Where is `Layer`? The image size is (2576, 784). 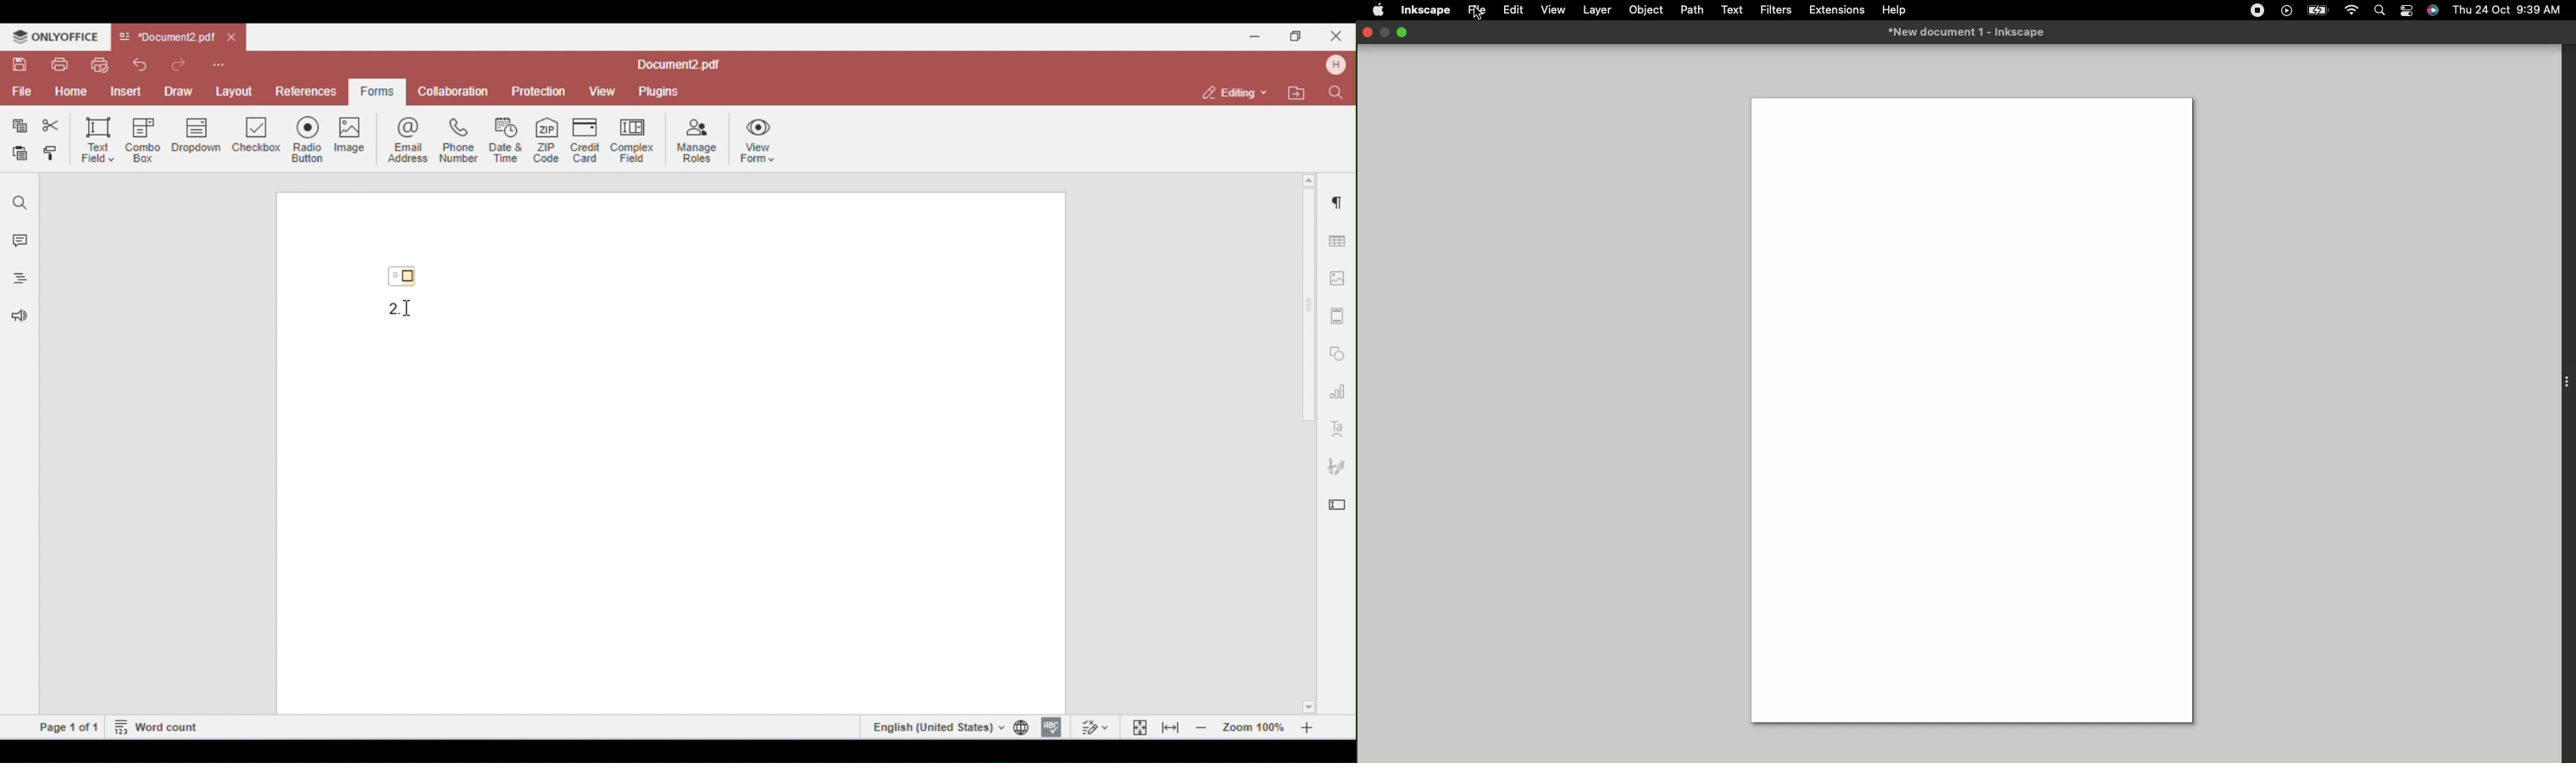 Layer is located at coordinates (1599, 9).